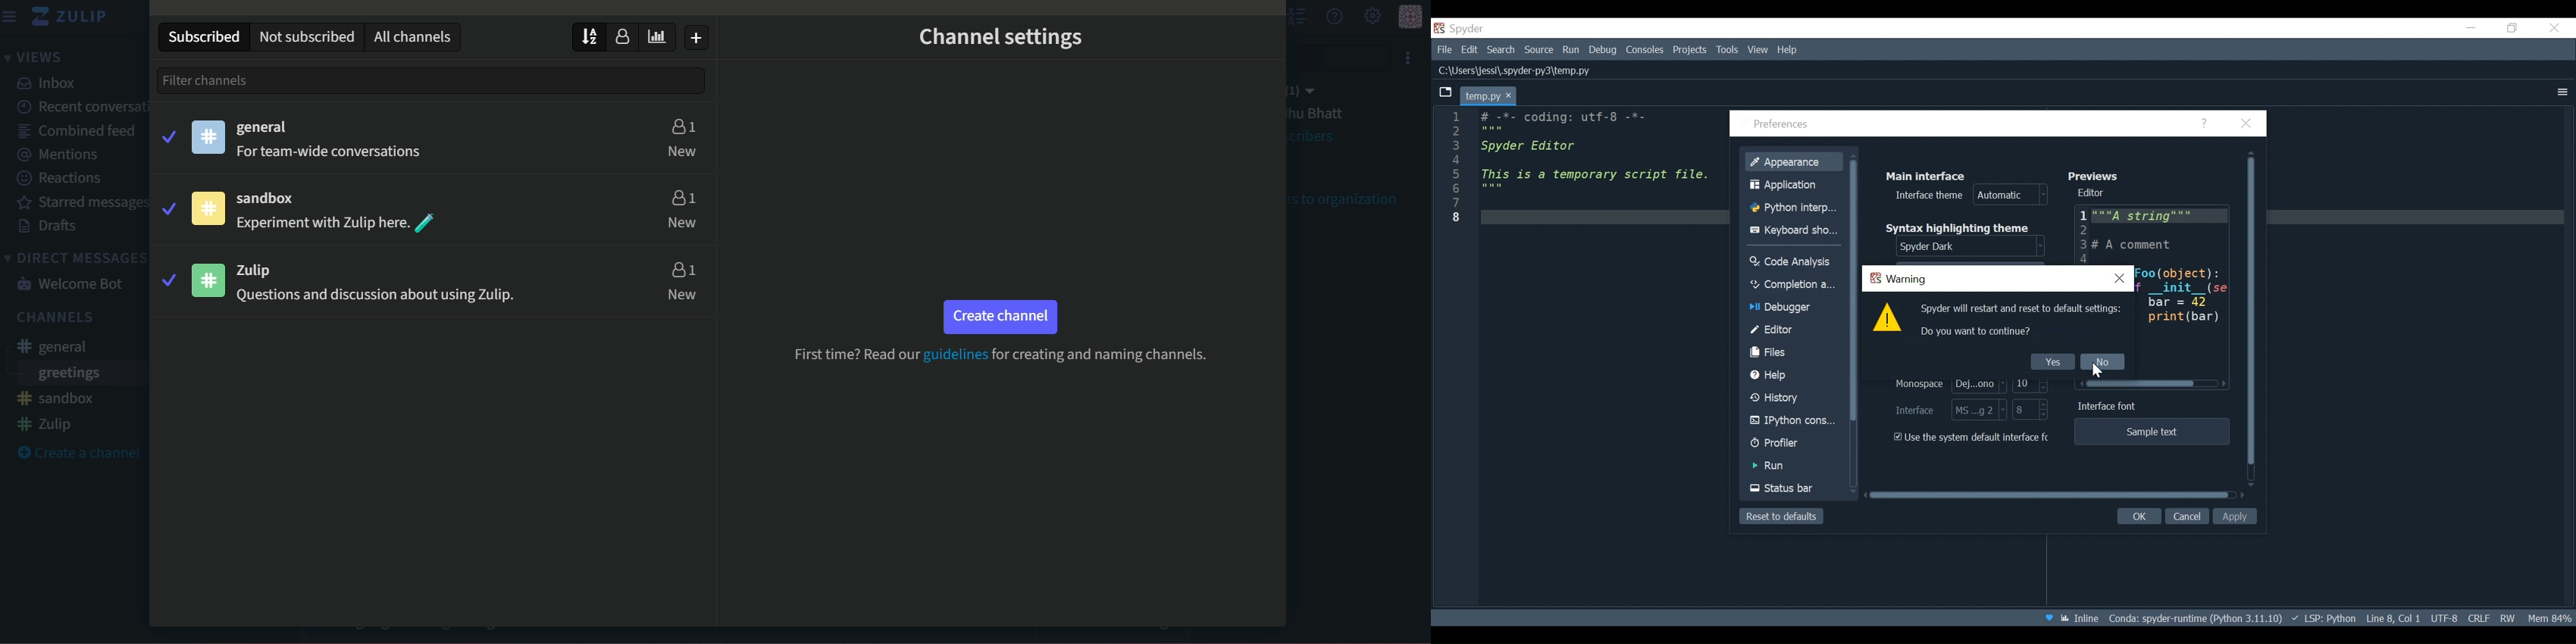 This screenshot has height=644, width=2576. What do you see at coordinates (1794, 330) in the screenshot?
I see `Editor` at bounding box center [1794, 330].